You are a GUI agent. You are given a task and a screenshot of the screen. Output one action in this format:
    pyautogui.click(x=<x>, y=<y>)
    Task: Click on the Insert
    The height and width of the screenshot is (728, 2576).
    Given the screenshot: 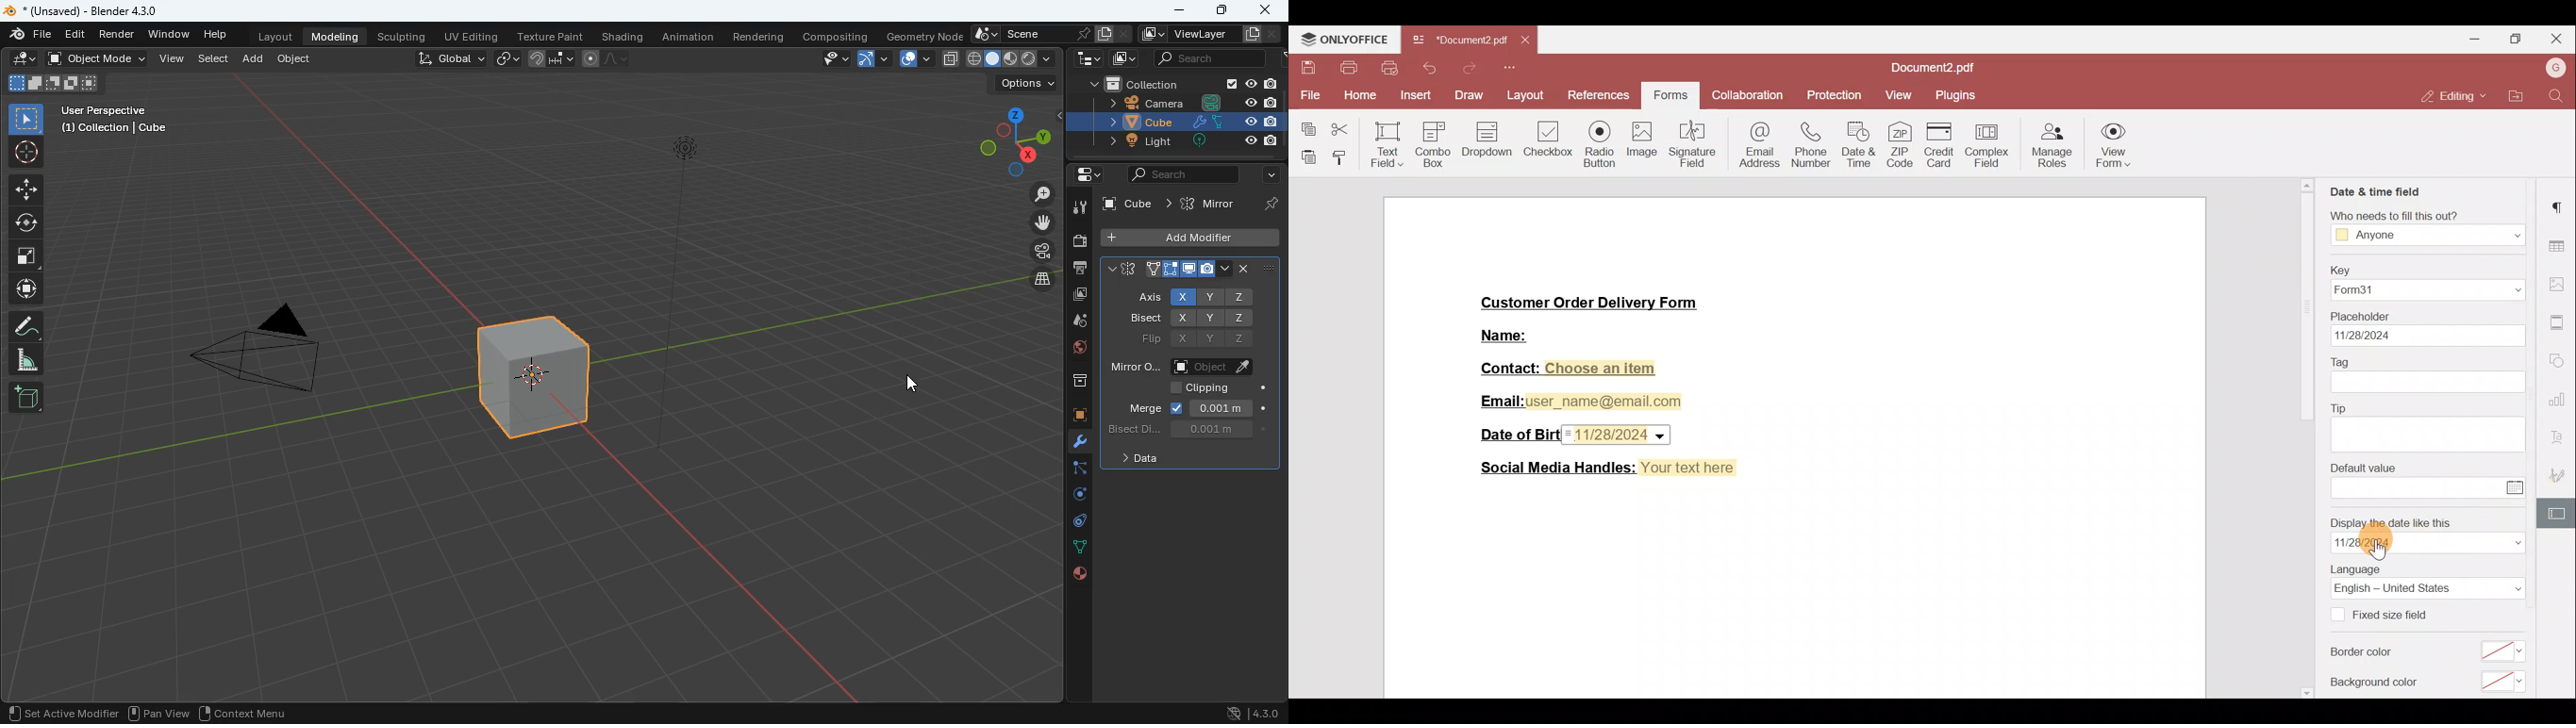 What is the action you would take?
    pyautogui.click(x=1415, y=95)
    